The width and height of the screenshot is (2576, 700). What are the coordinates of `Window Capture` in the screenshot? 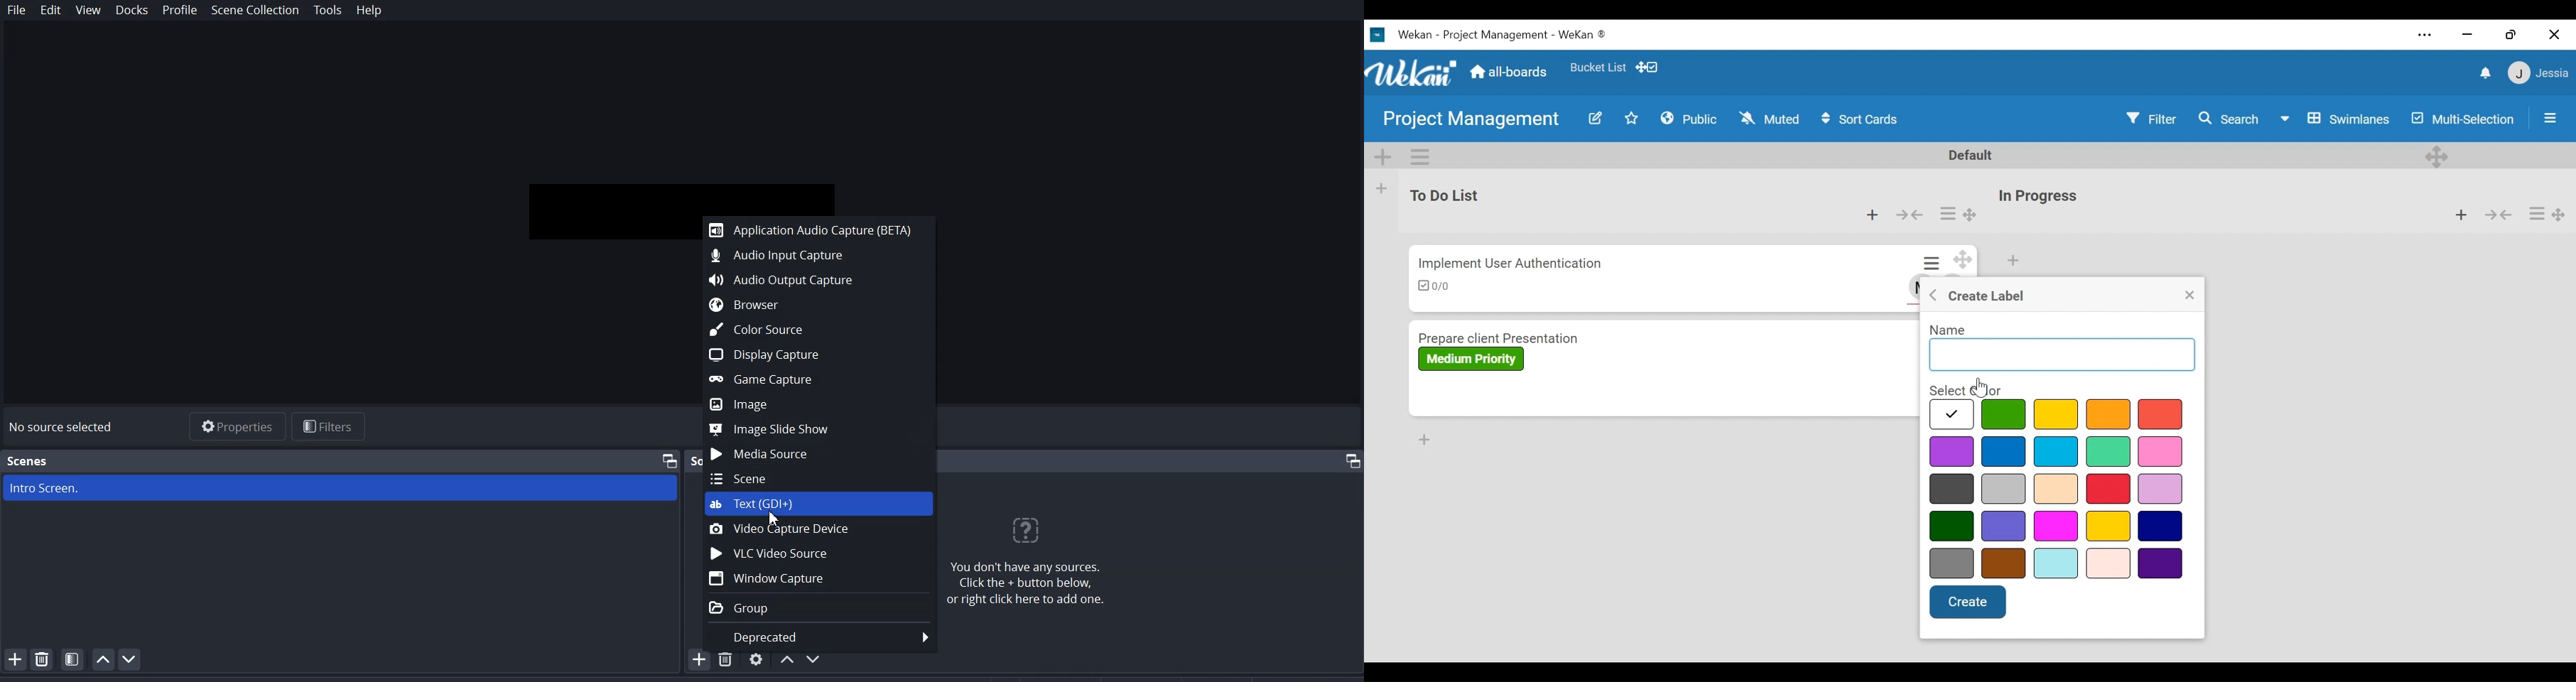 It's located at (818, 578).